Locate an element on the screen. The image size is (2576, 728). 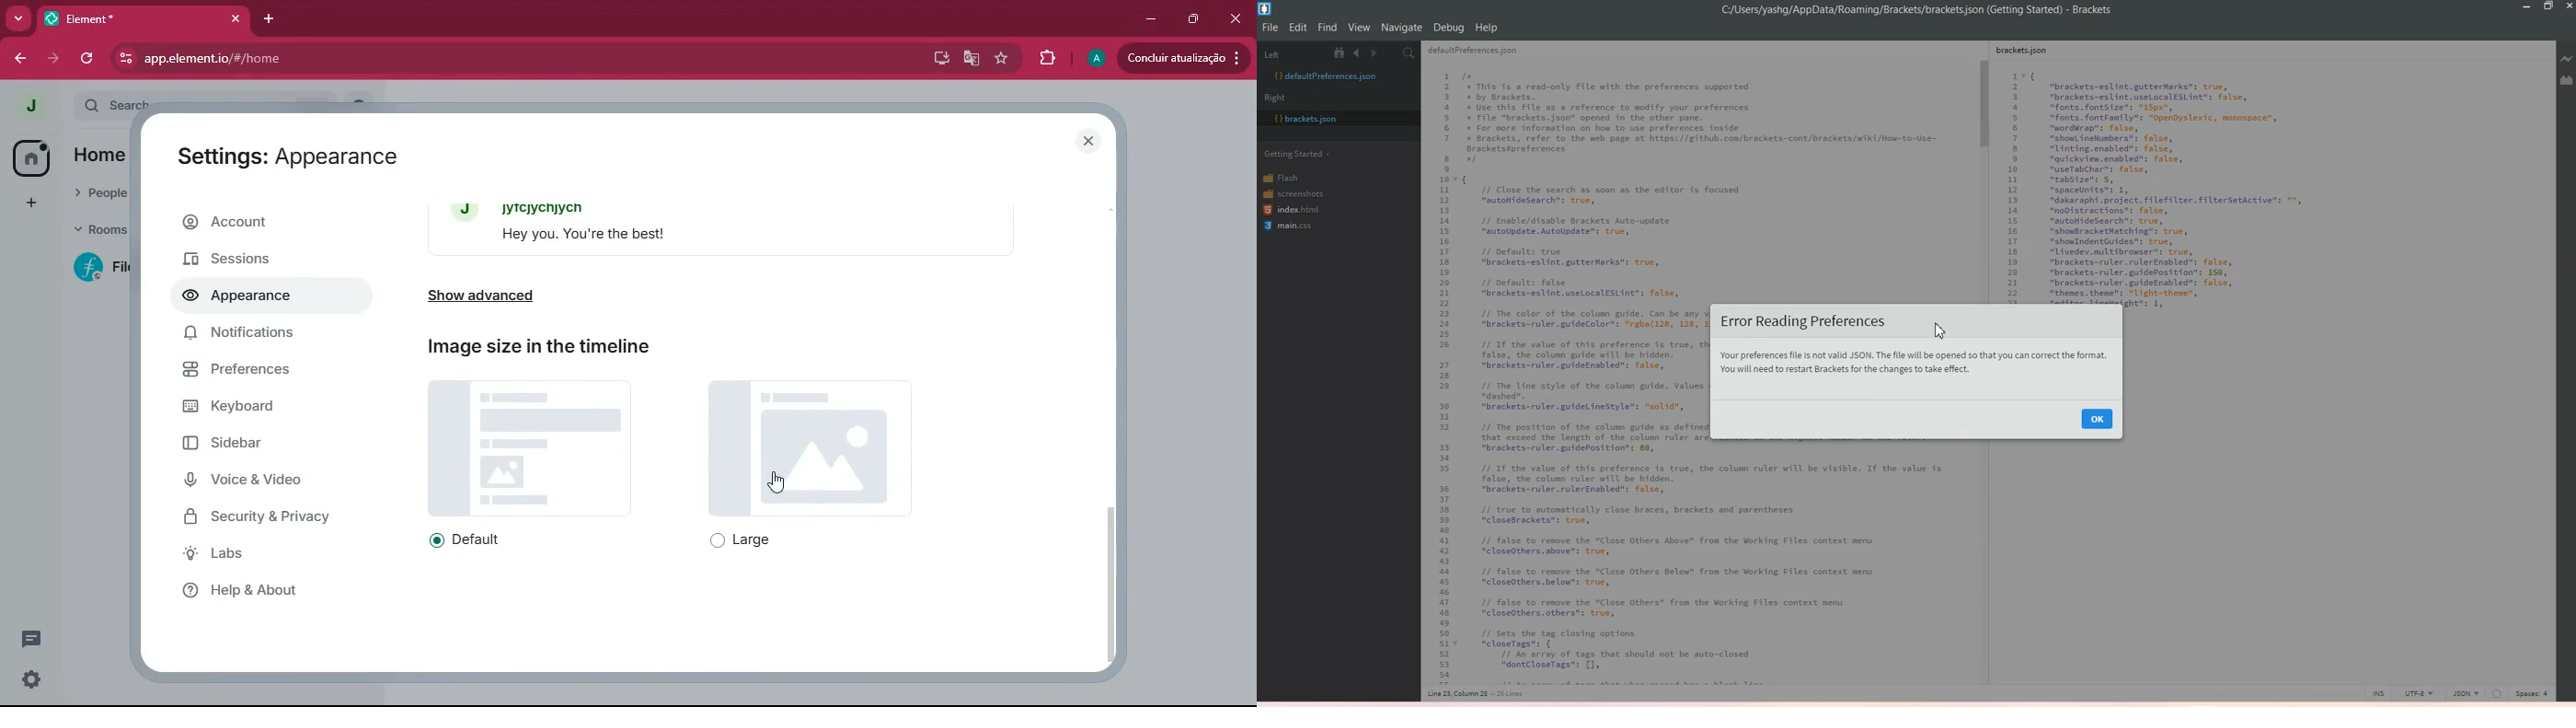
labs is located at coordinates (259, 557).